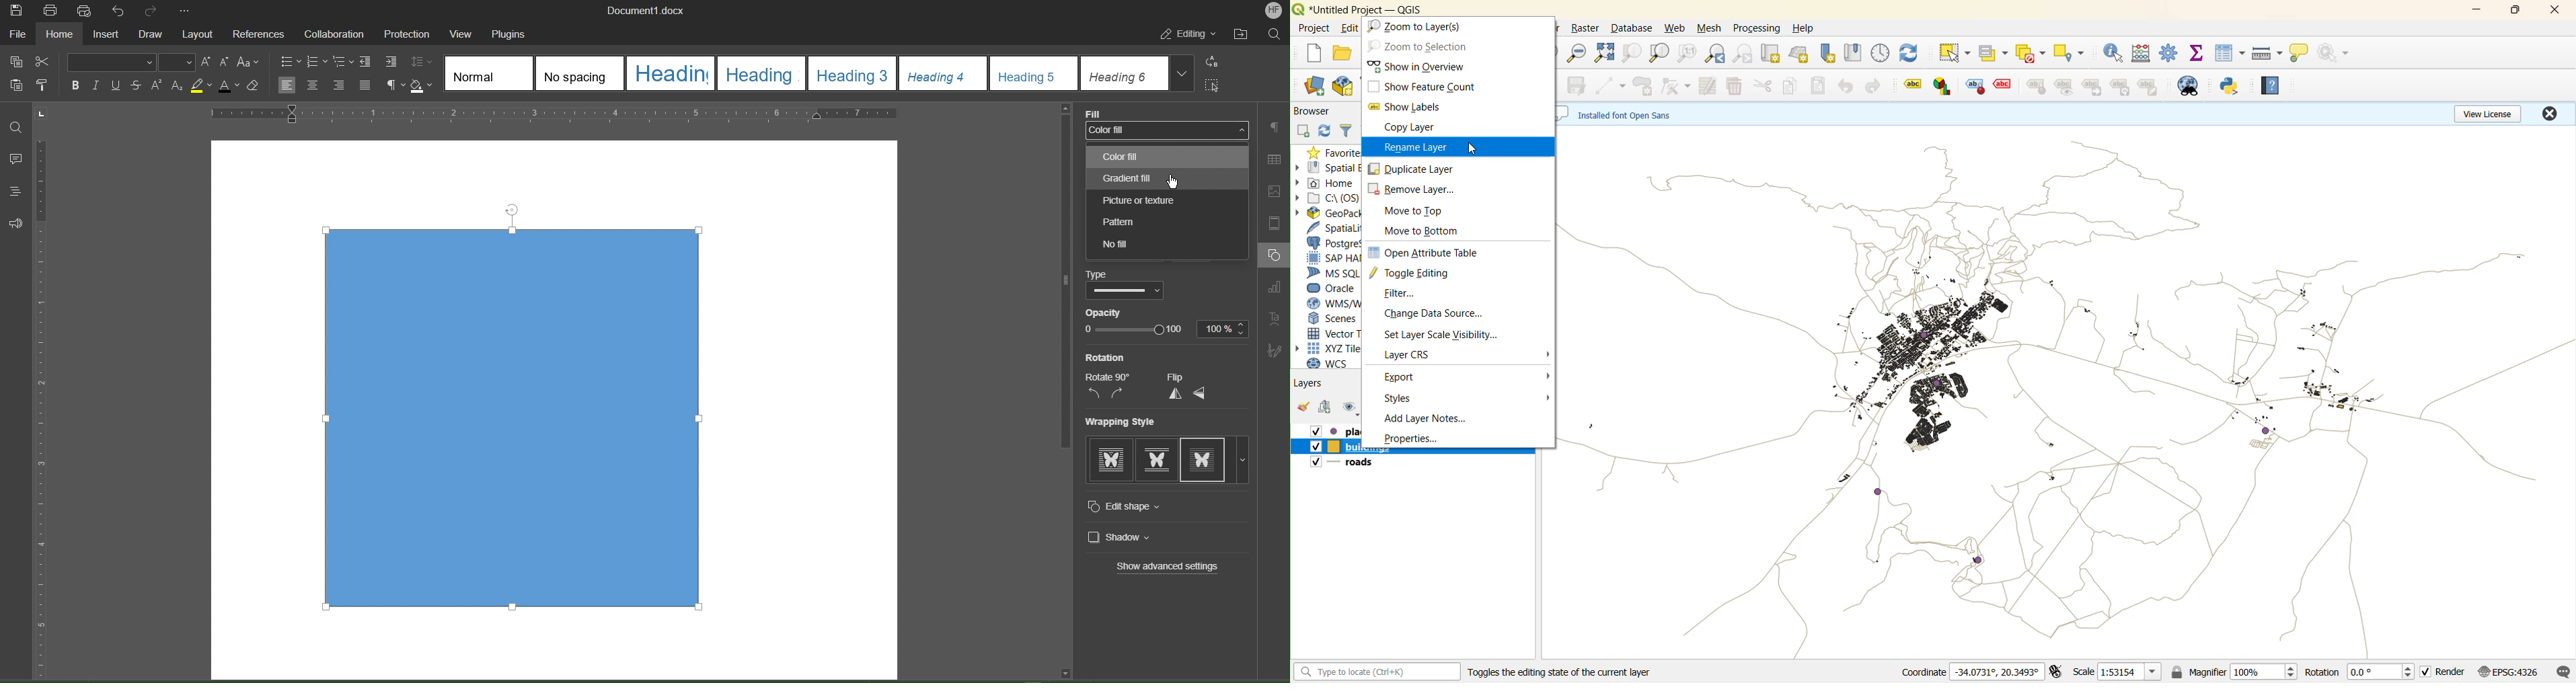 This screenshot has height=700, width=2576. I want to click on scale, so click(2125, 672).